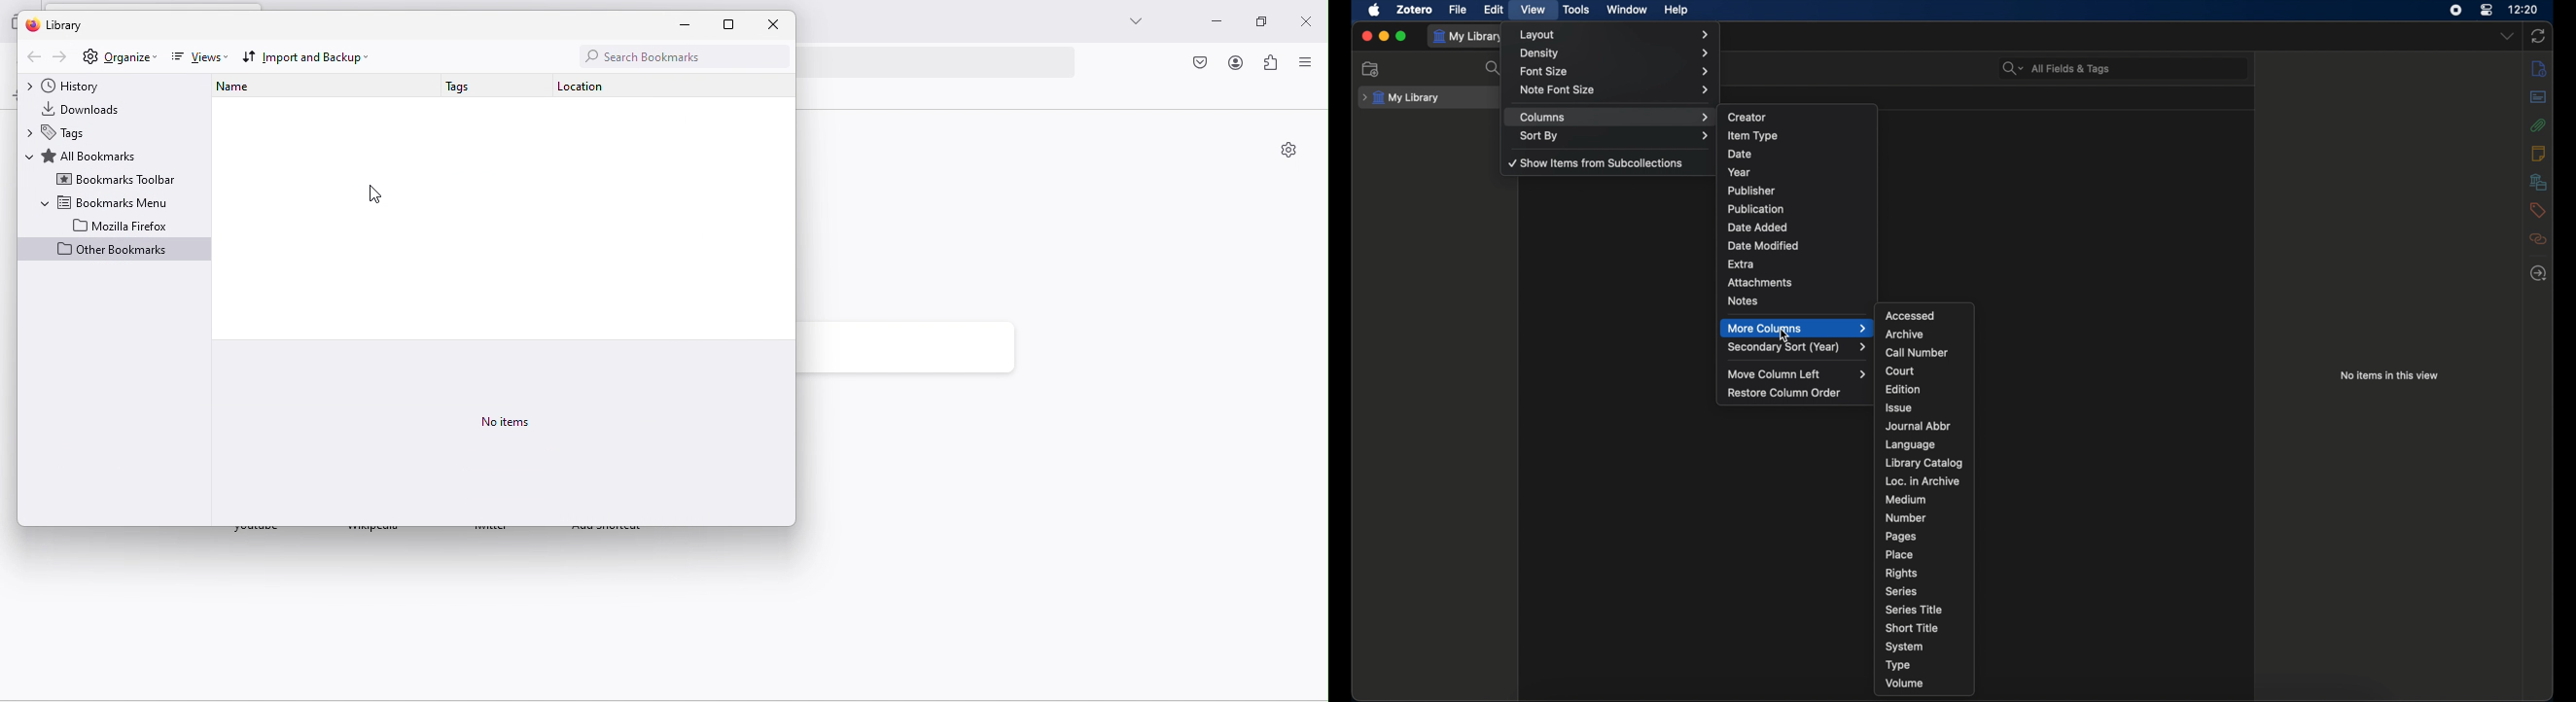 The width and height of the screenshot is (2576, 728). What do you see at coordinates (2055, 68) in the screenshot?
I see `search bar` at bounding box center [2055, 68].